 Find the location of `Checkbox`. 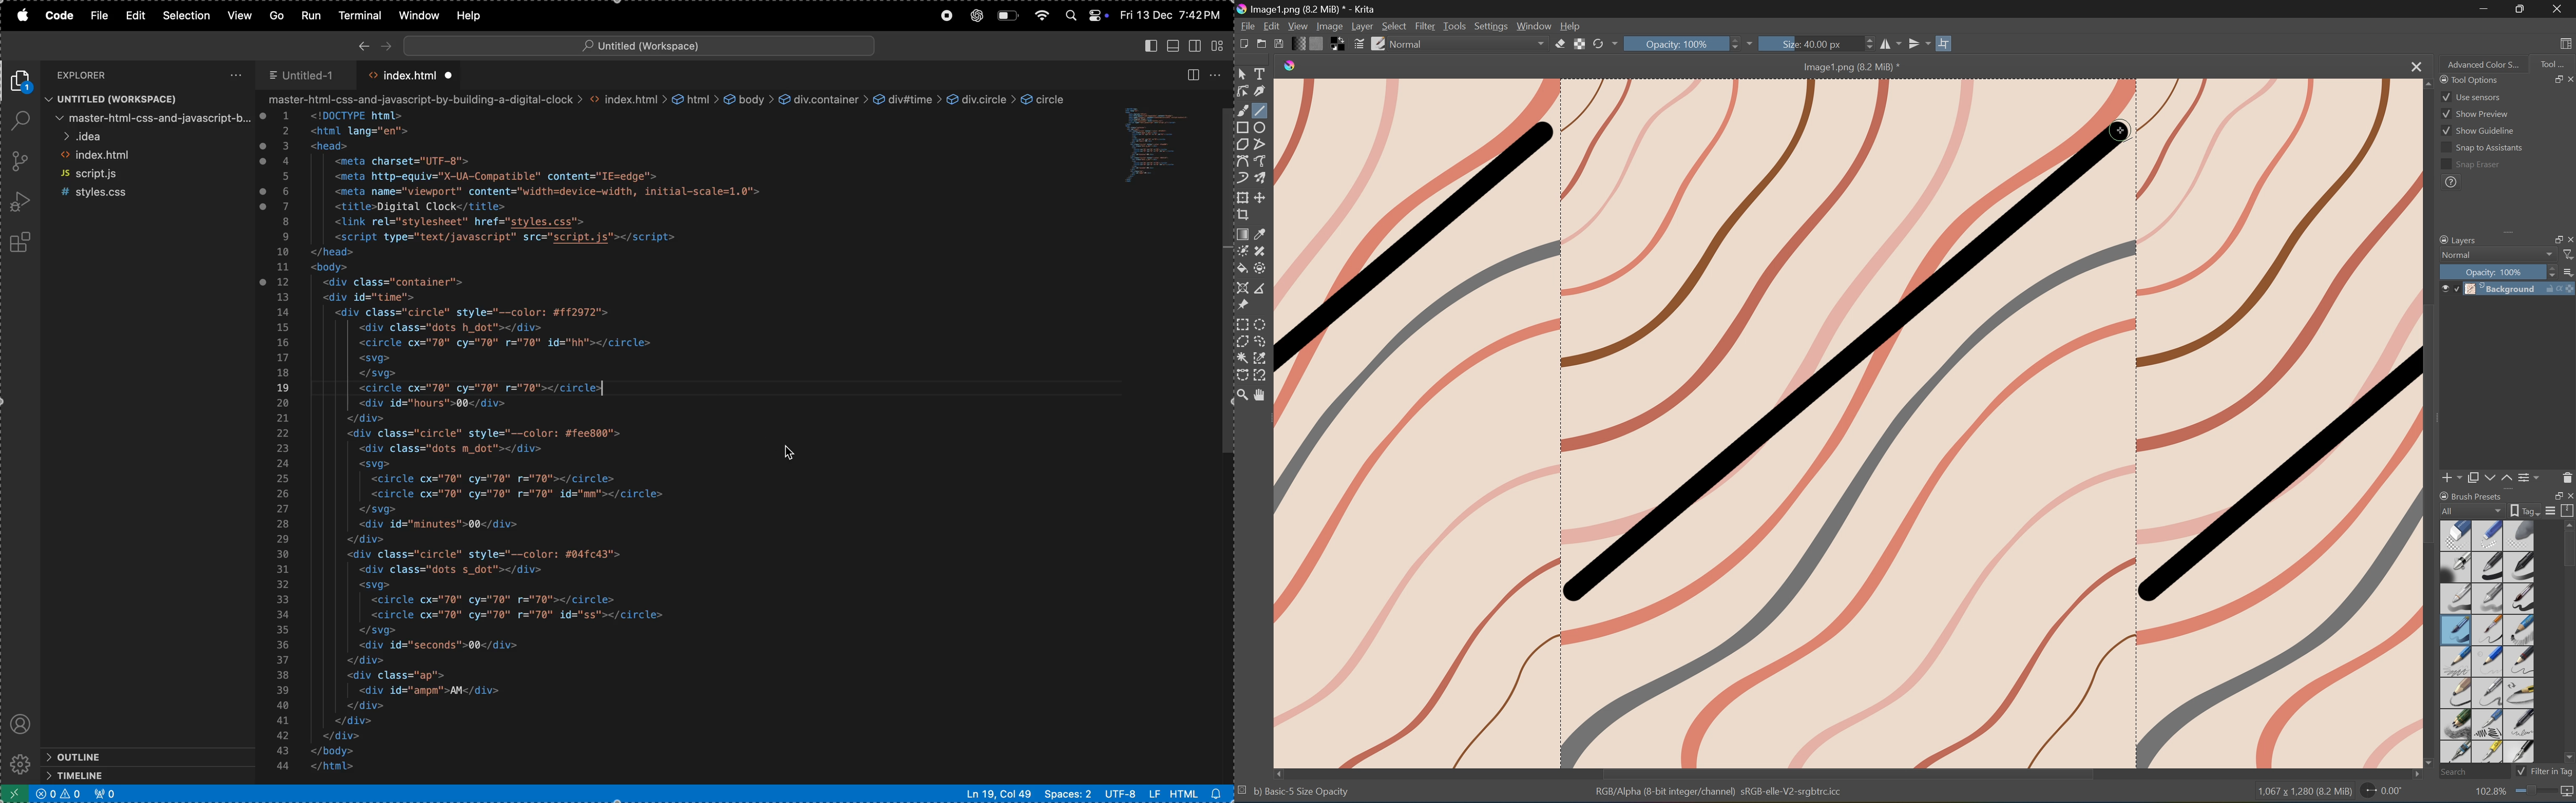

Checkbox is located at coordinates (2520, 771).